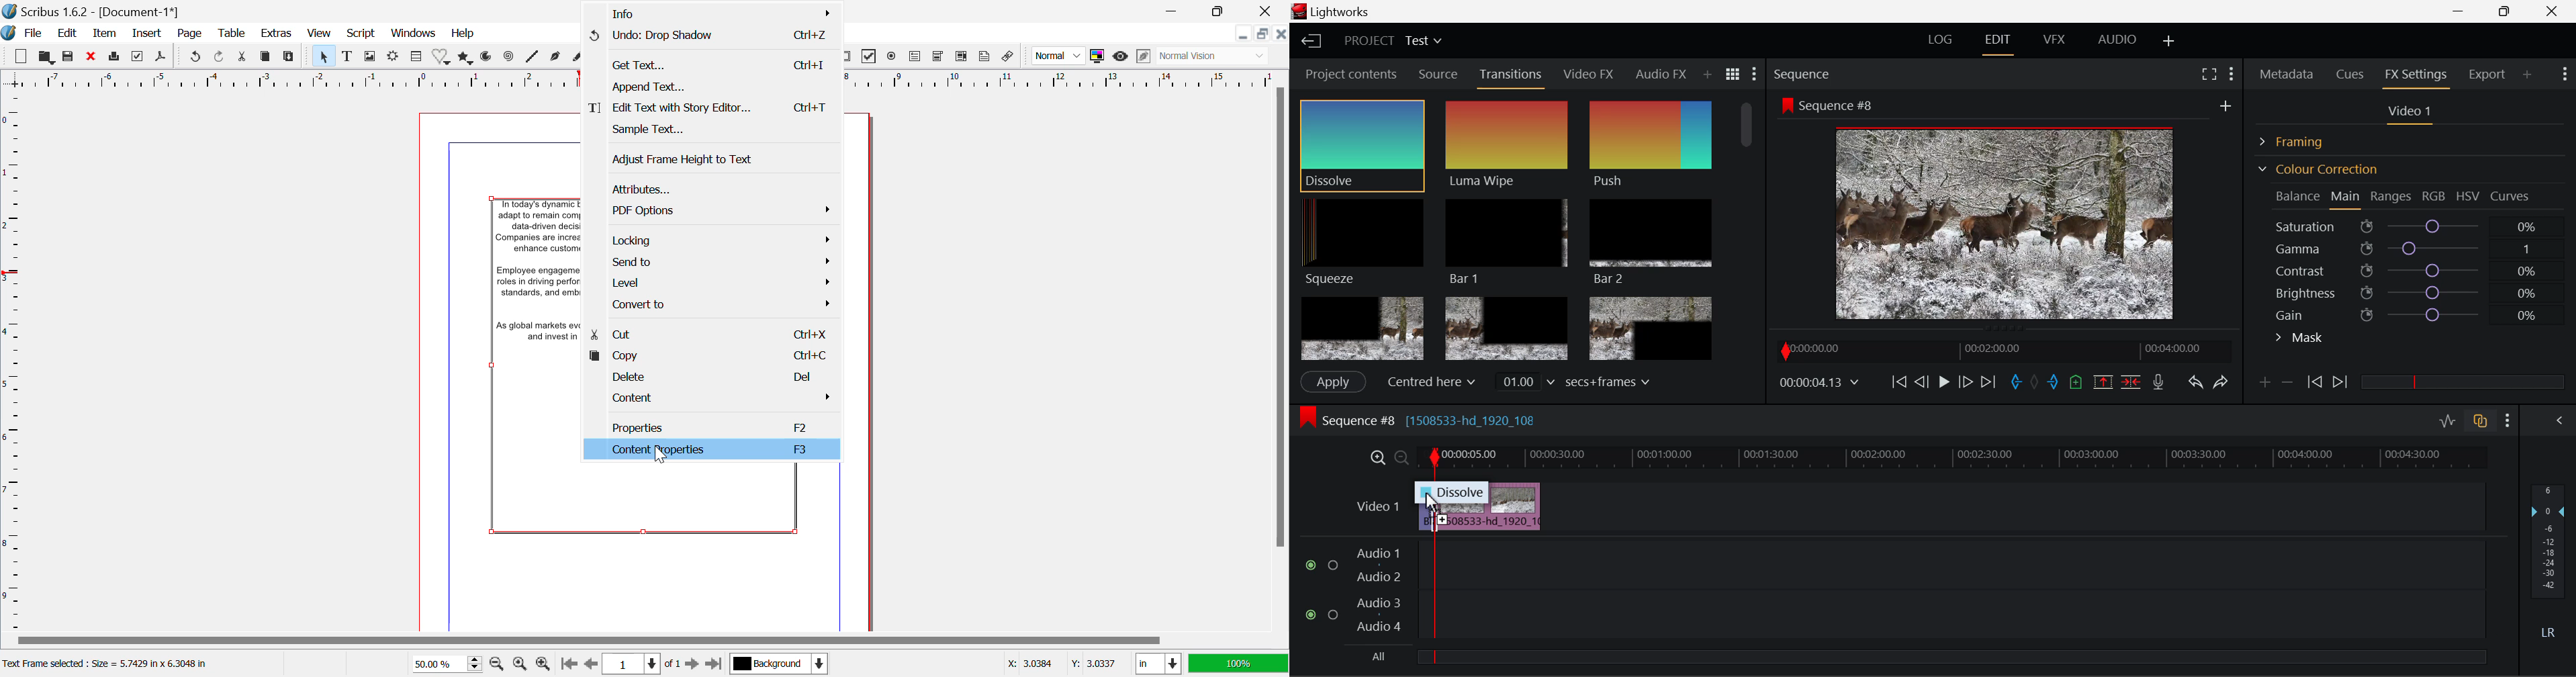  Describe the element at coordinates (360, 34) in the screenshot. I see `Script` at that location.